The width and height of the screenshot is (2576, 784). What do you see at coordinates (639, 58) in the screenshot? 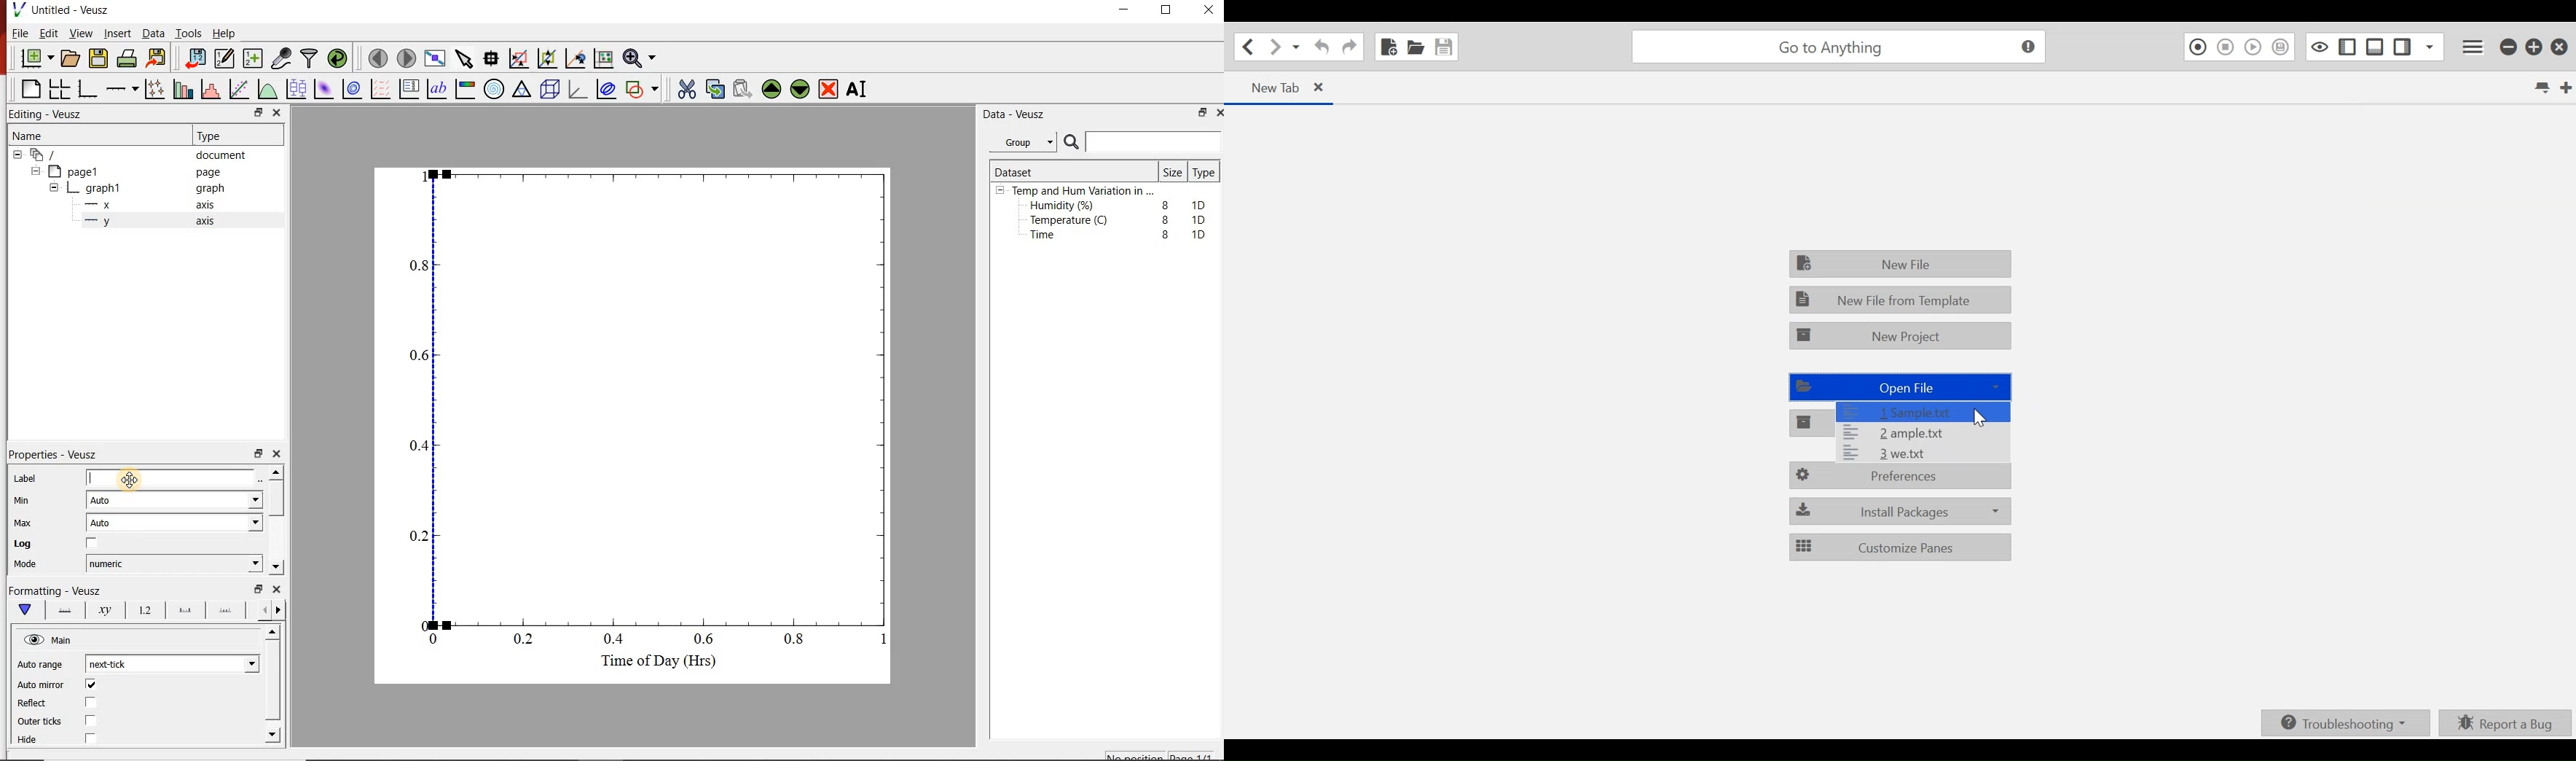
I see `Zoom functions menu` at bounding box center [639, 58].